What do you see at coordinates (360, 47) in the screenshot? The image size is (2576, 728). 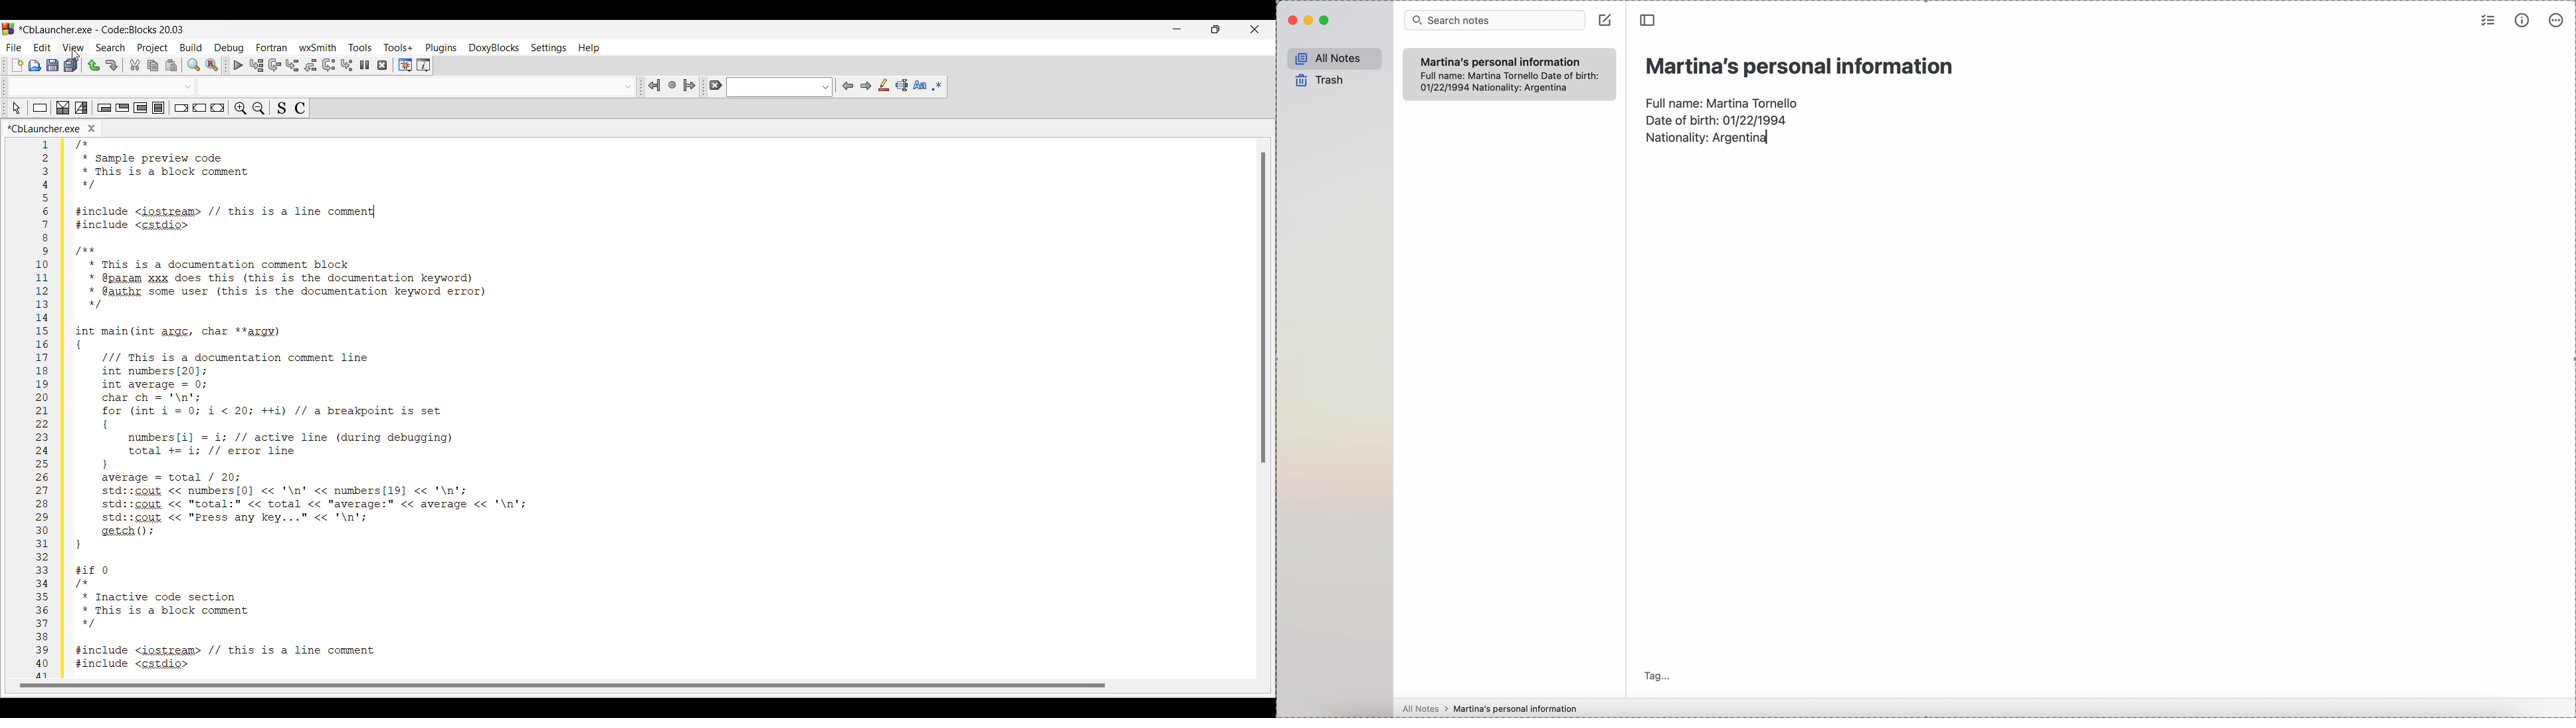 I see `Tools menu` at bounding box center [360, 47].